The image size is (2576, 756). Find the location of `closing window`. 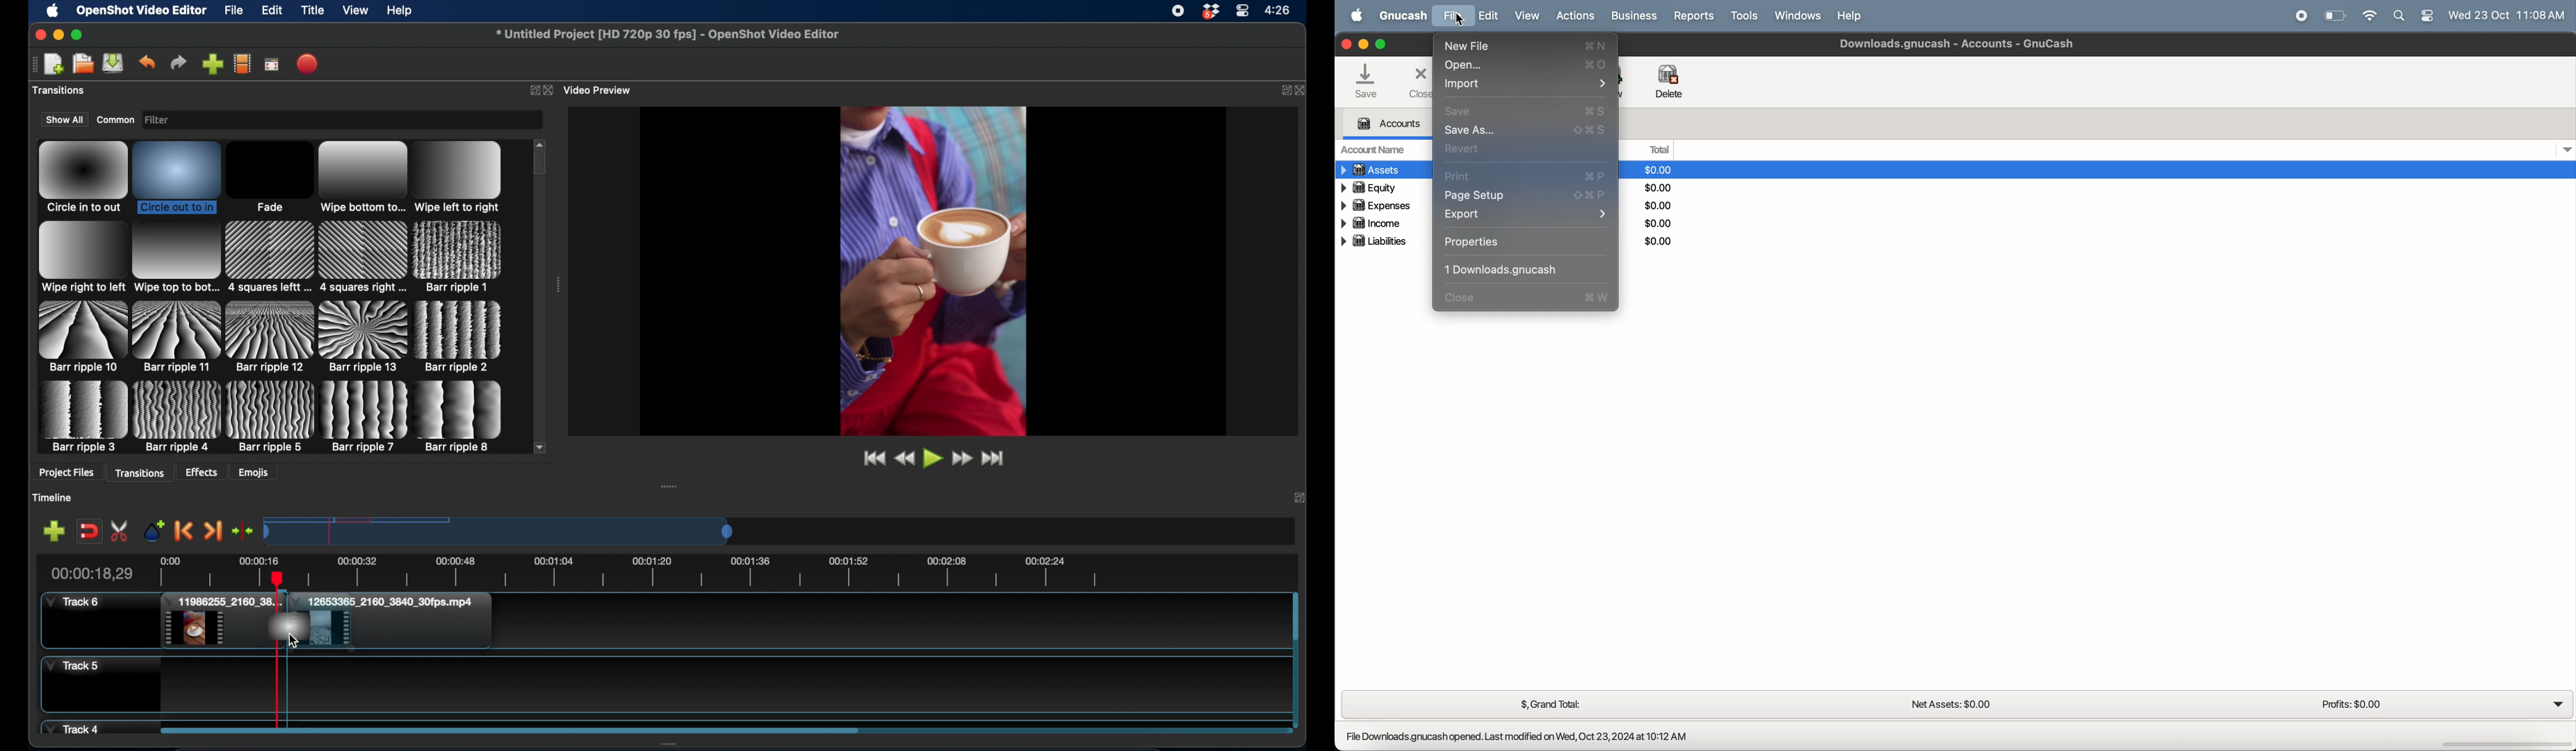

closing window is located at coordinates (1346, 43).